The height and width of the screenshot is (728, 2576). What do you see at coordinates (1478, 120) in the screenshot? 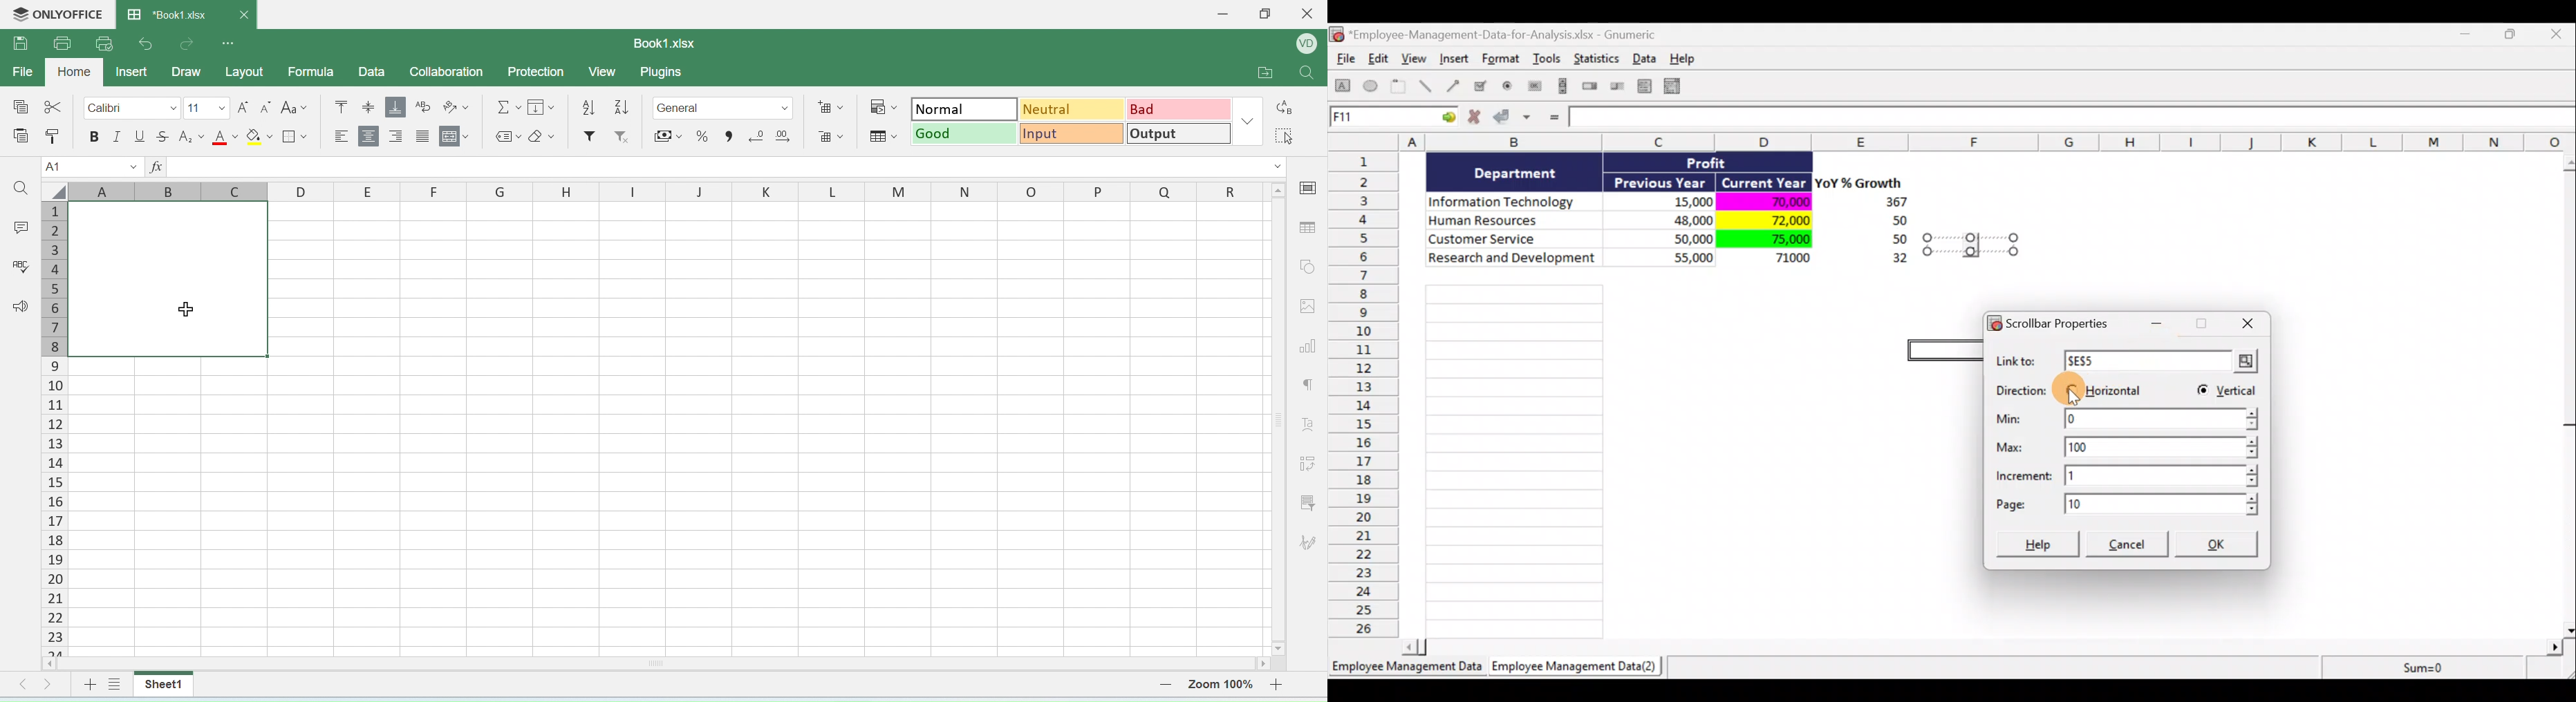
I see `Cancel change` at bounding box center [1478, 120].